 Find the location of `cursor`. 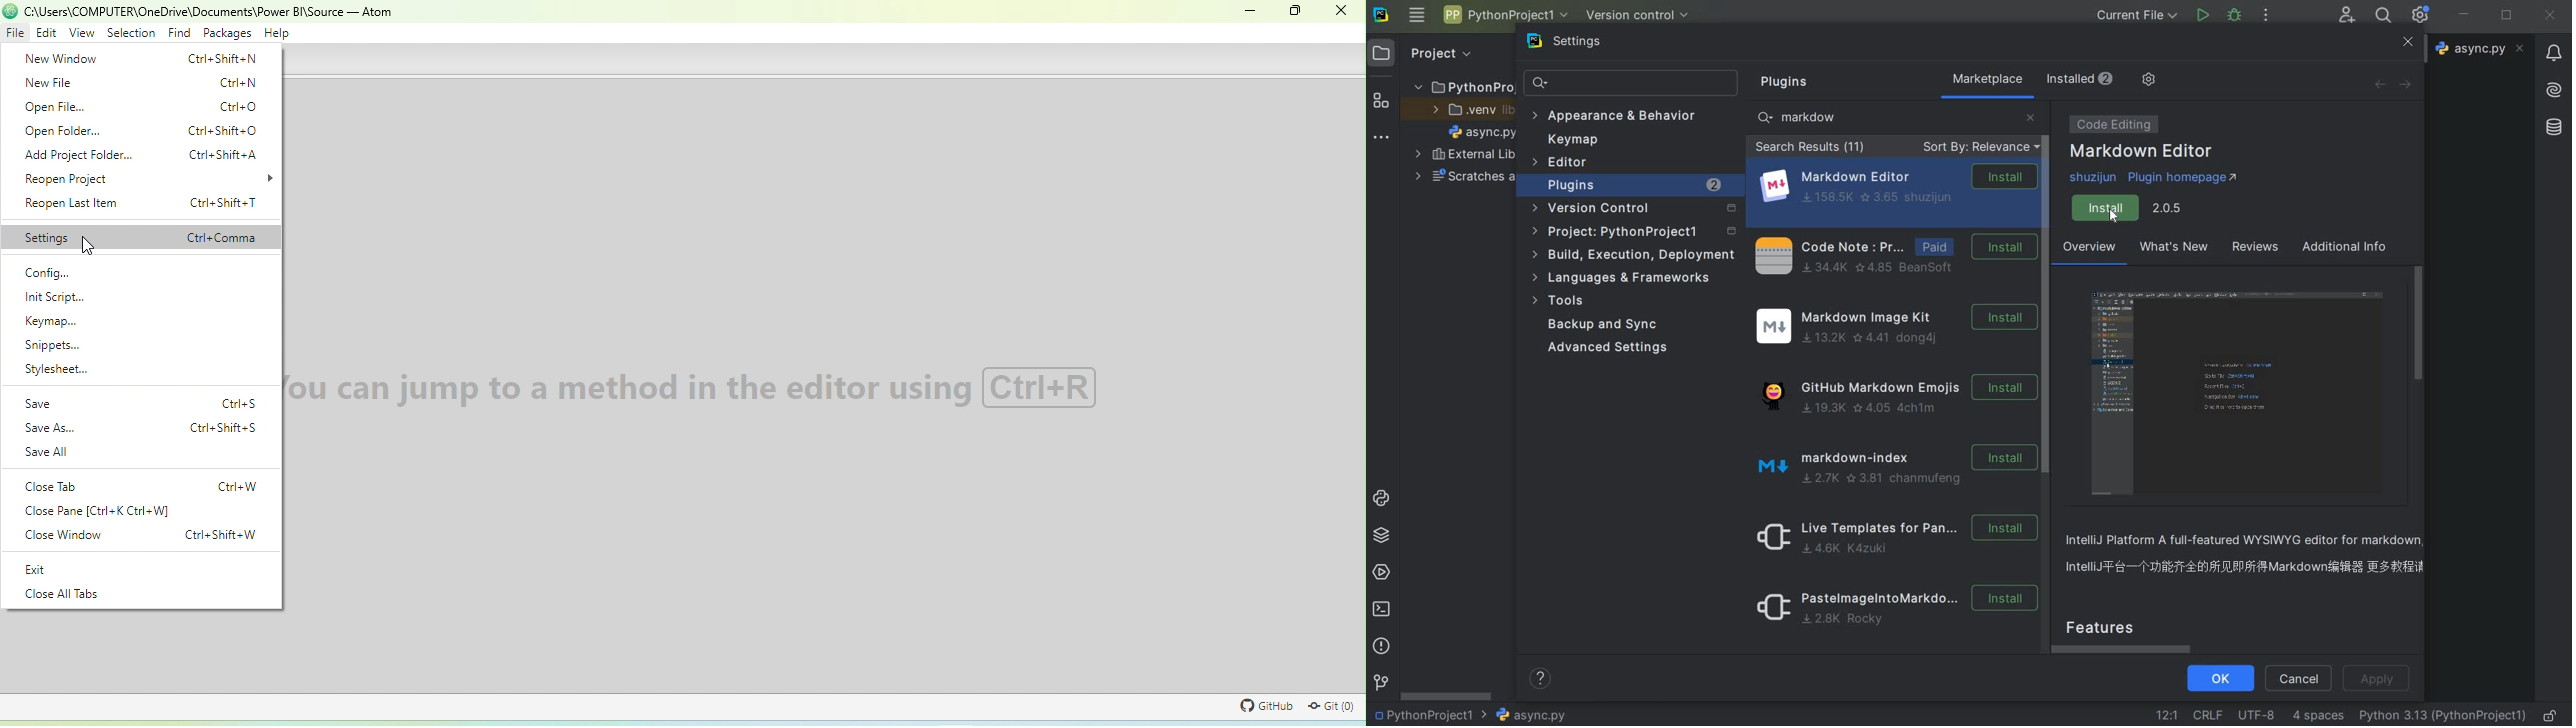

cursor is located at coordinates (2115, 217).